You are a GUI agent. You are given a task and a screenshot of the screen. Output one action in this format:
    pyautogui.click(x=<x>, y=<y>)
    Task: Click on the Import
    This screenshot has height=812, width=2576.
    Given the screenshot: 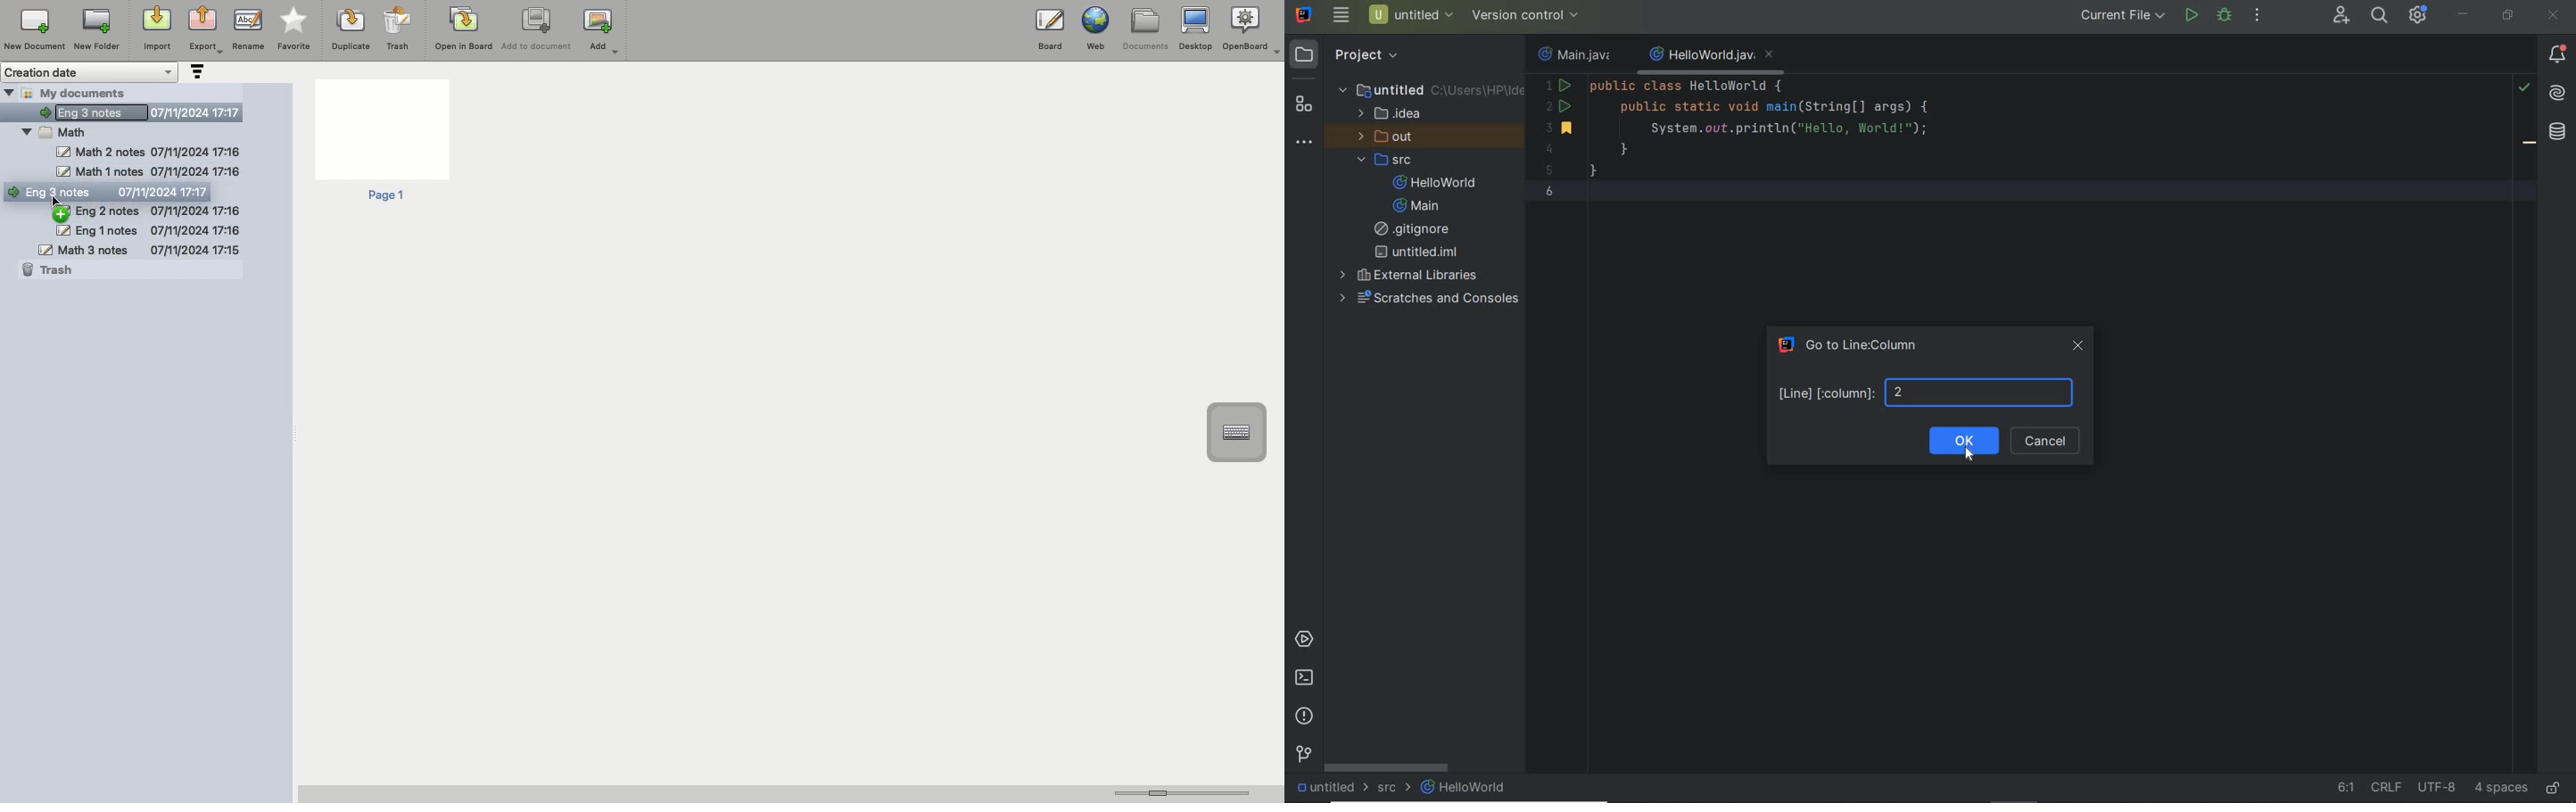 What is the action you would take?
    pyautogui.click(x=155, y=29)
    